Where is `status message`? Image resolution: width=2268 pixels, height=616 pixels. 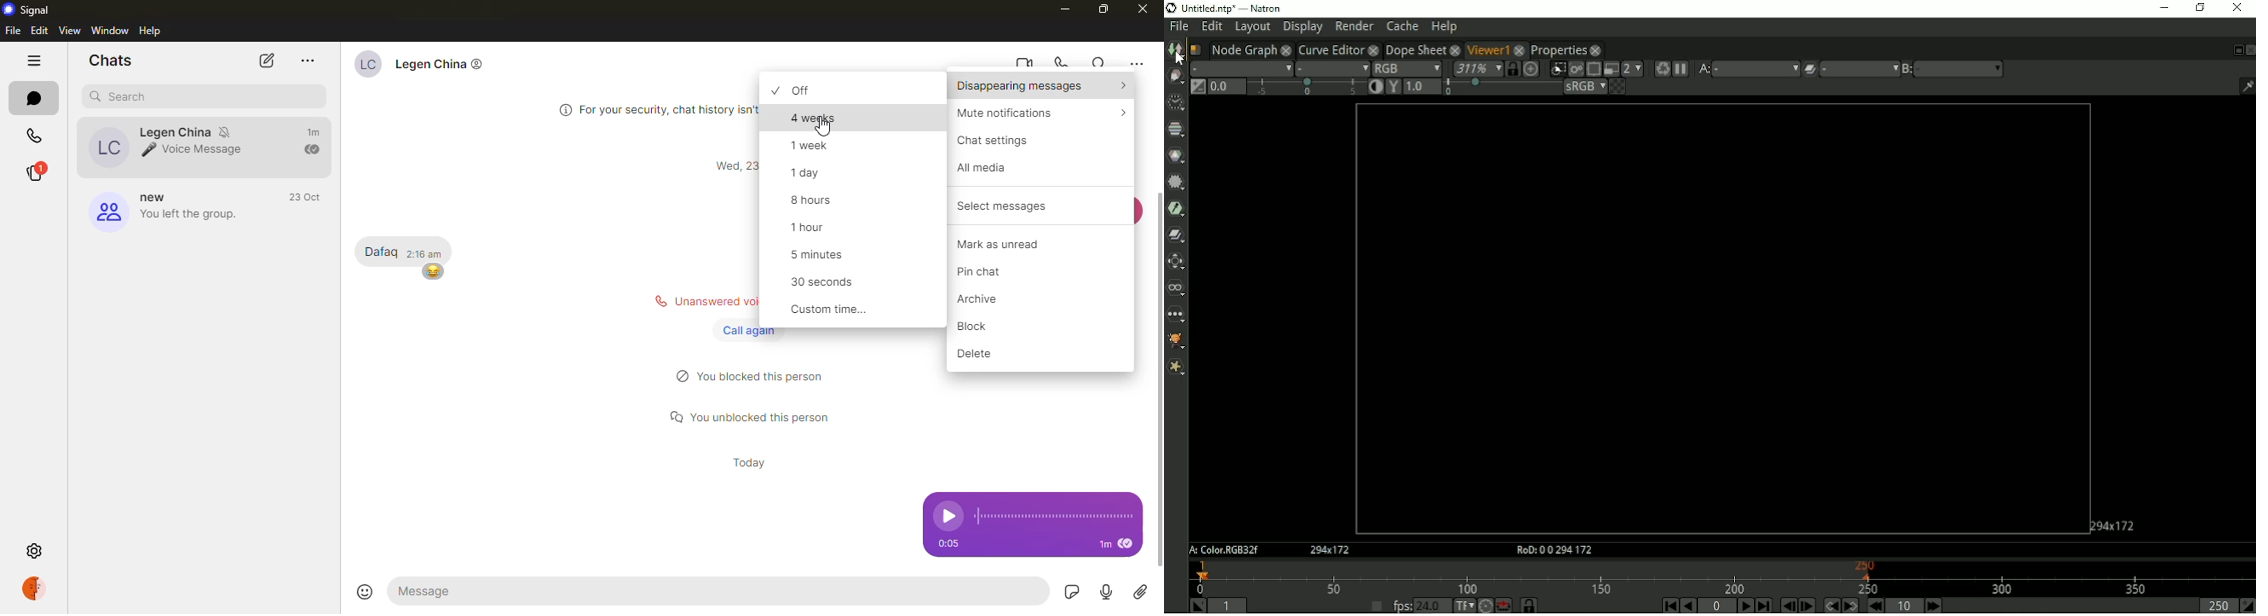 status message is located at coordinates (696, 301).